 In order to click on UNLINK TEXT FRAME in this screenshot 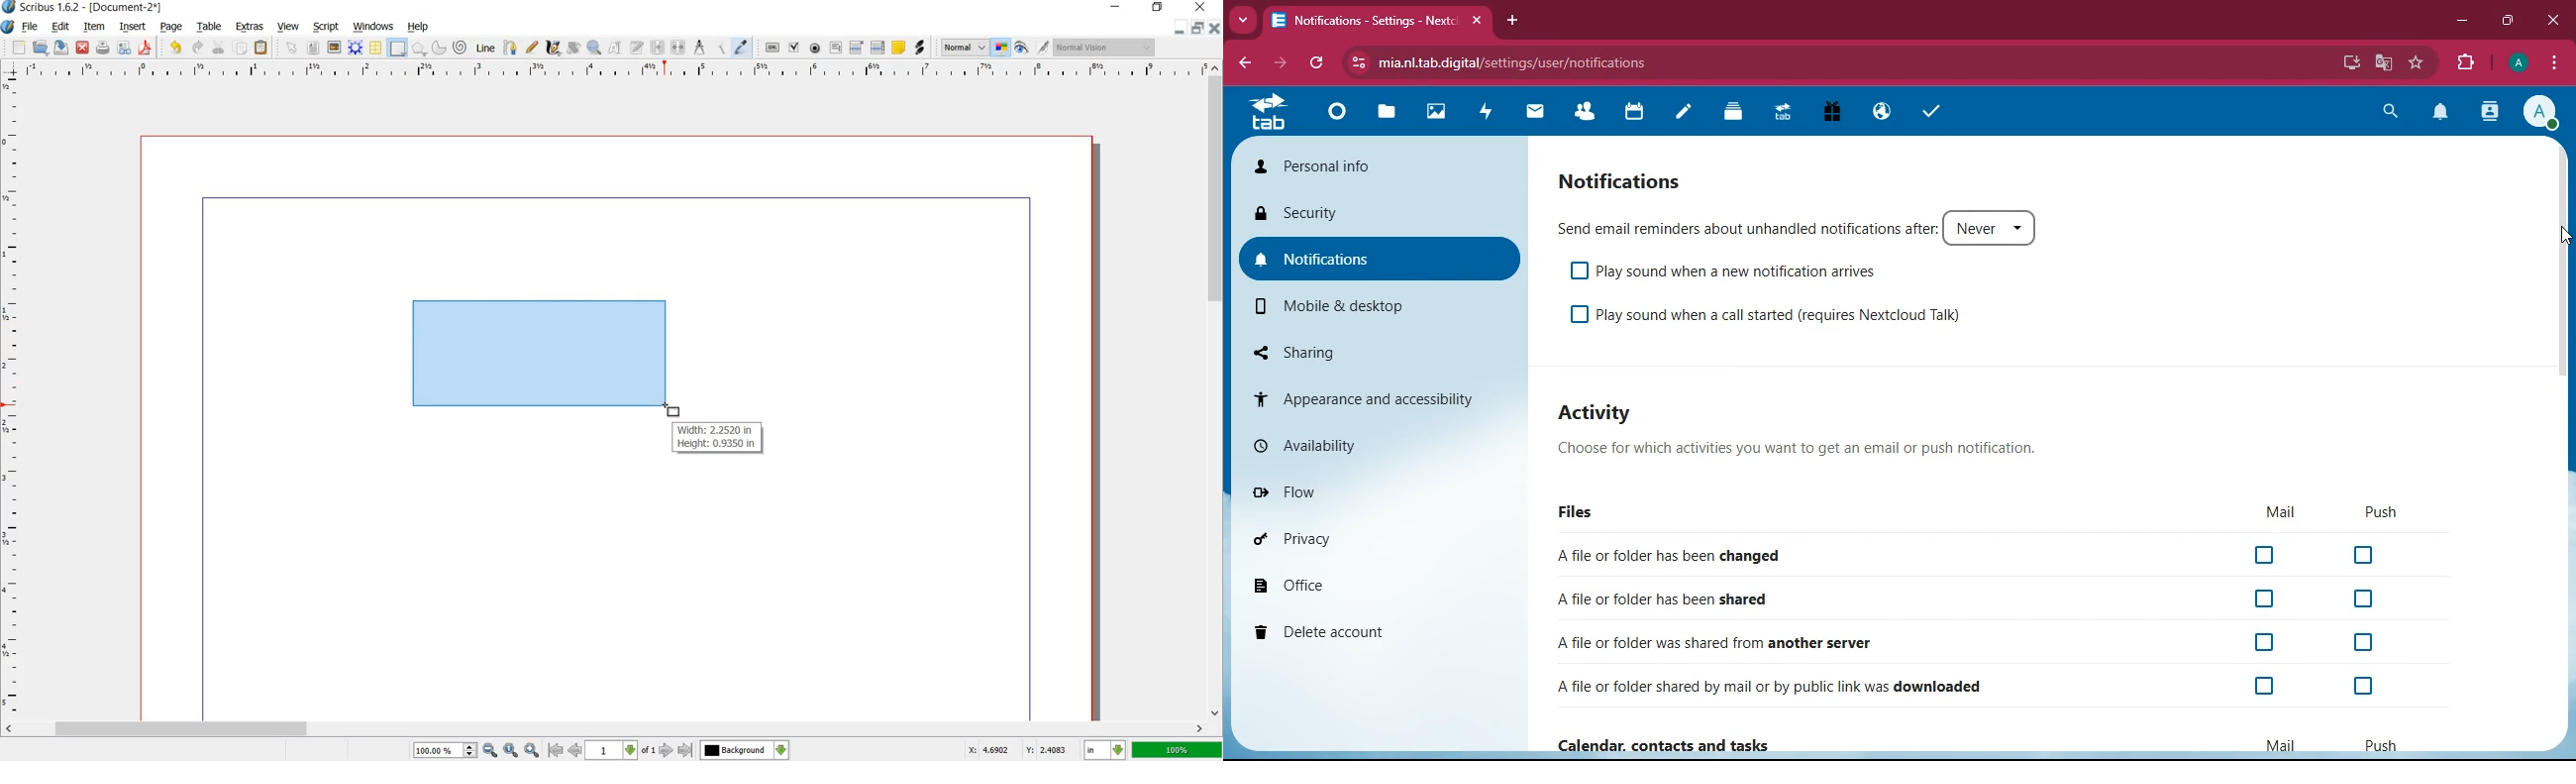, I will do `click(680, 48)`.